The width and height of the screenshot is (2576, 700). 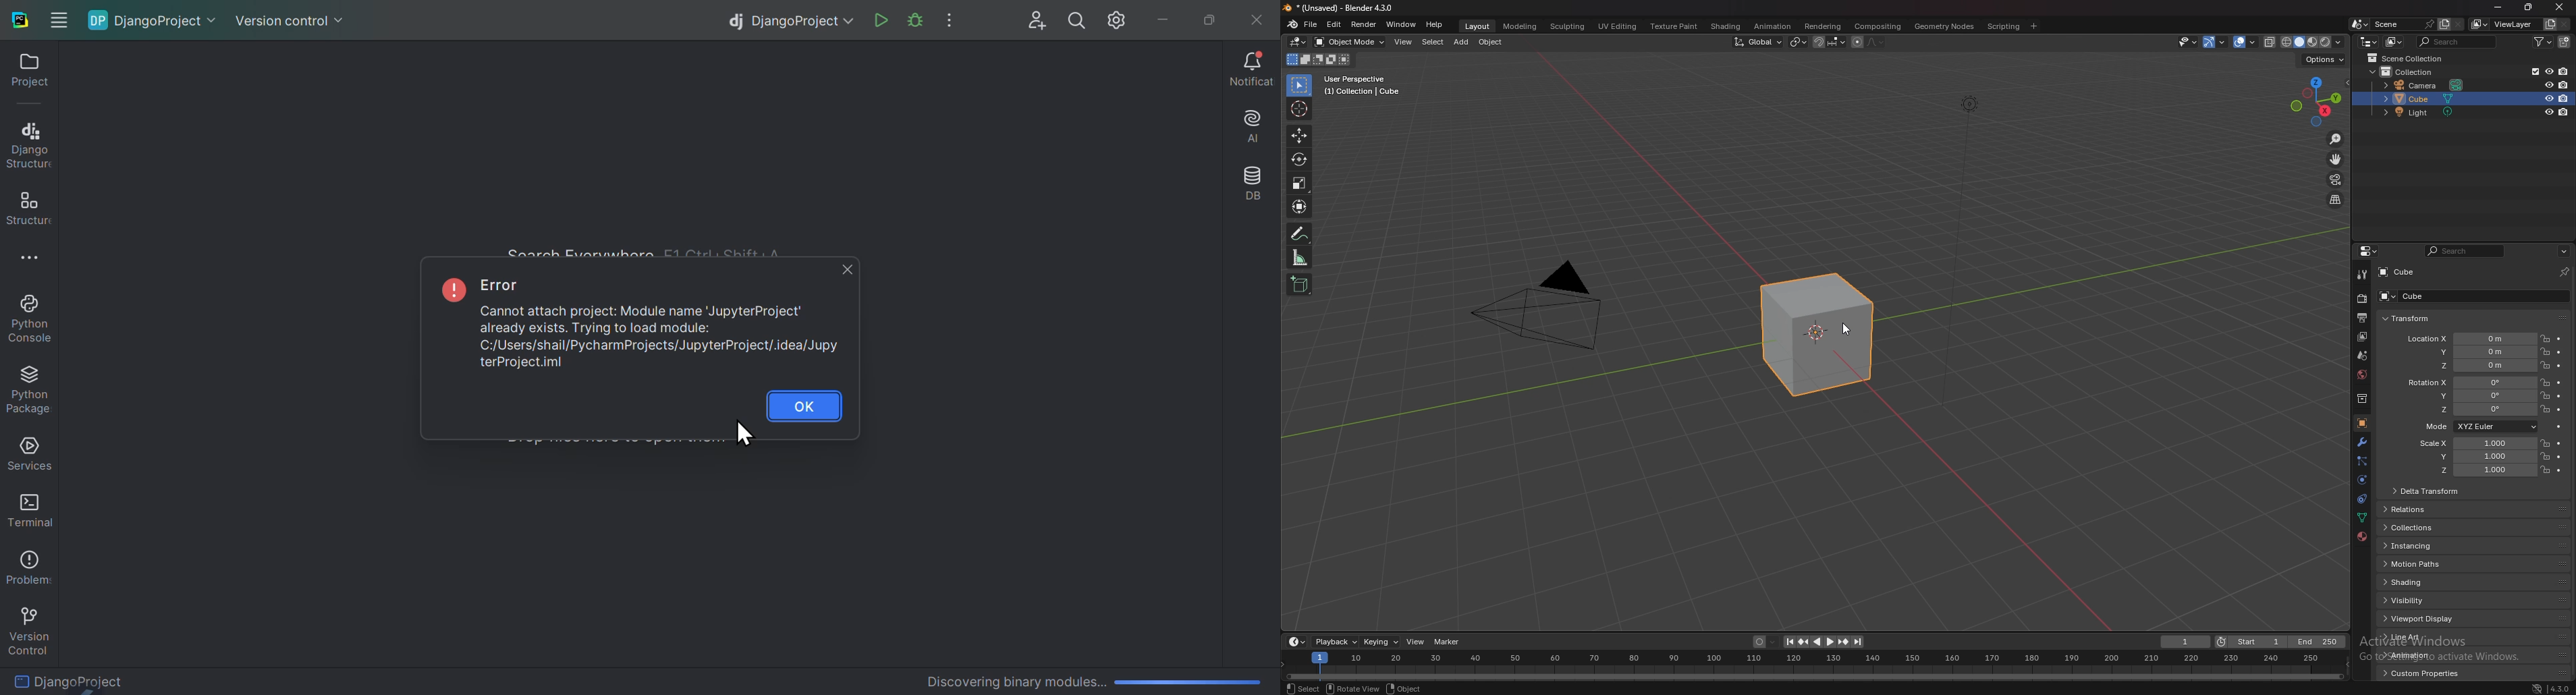 I want to click on browse scene, so click(x=2360, y=24).